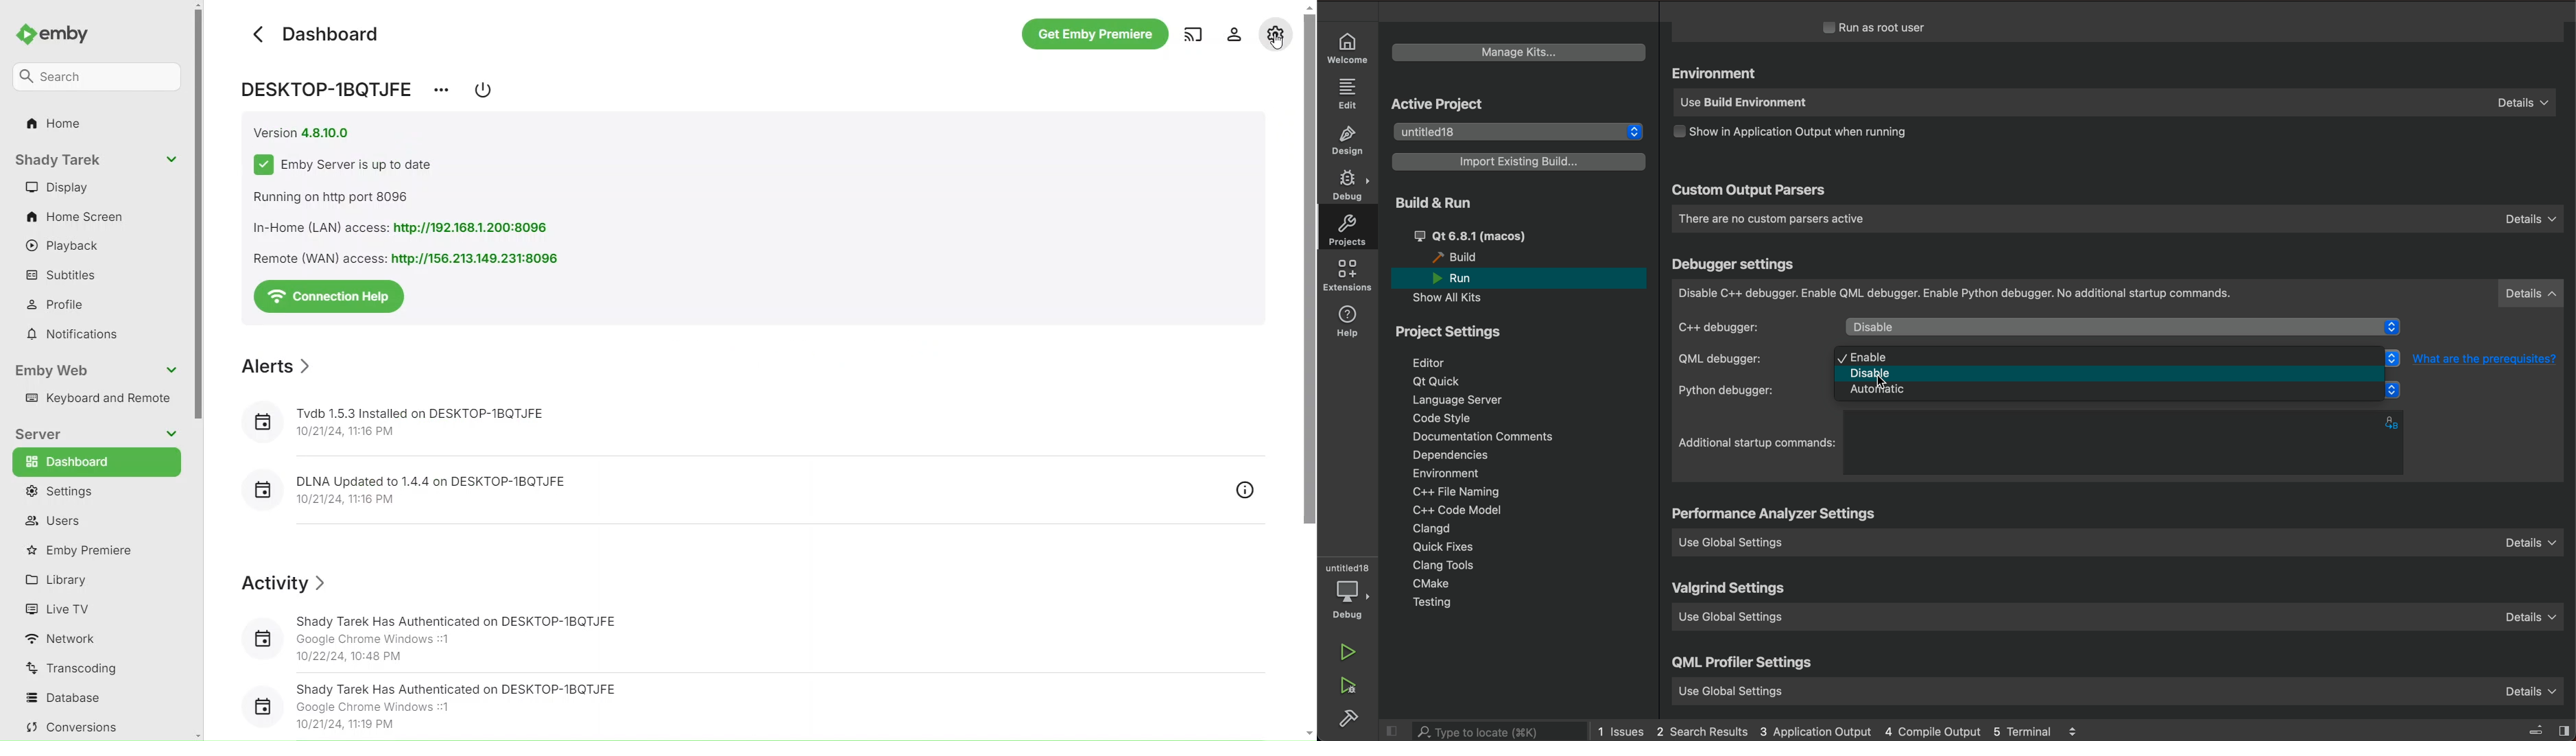 This screenshot has height=756, width=2576. What do you see at coordinates (94, 434) in the screenshot?
I see `Server` at bounding box center [94, 434].